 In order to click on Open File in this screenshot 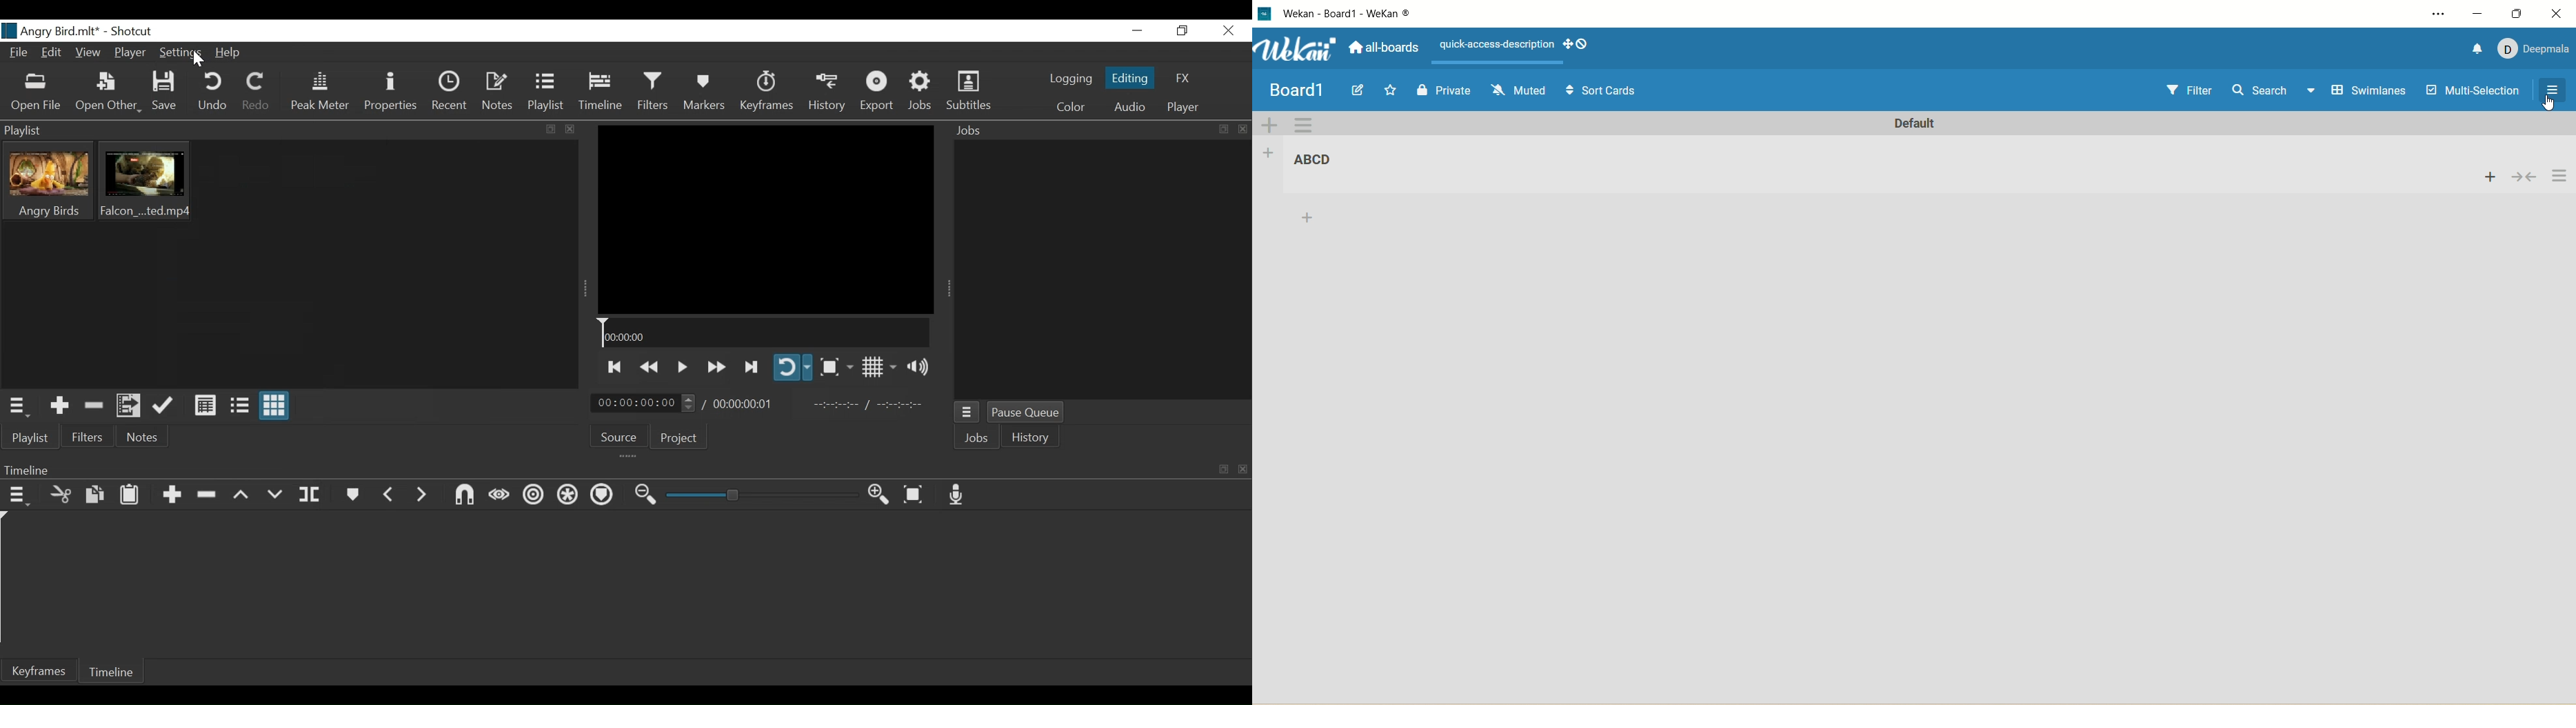, I will do `click(37, 93)`.